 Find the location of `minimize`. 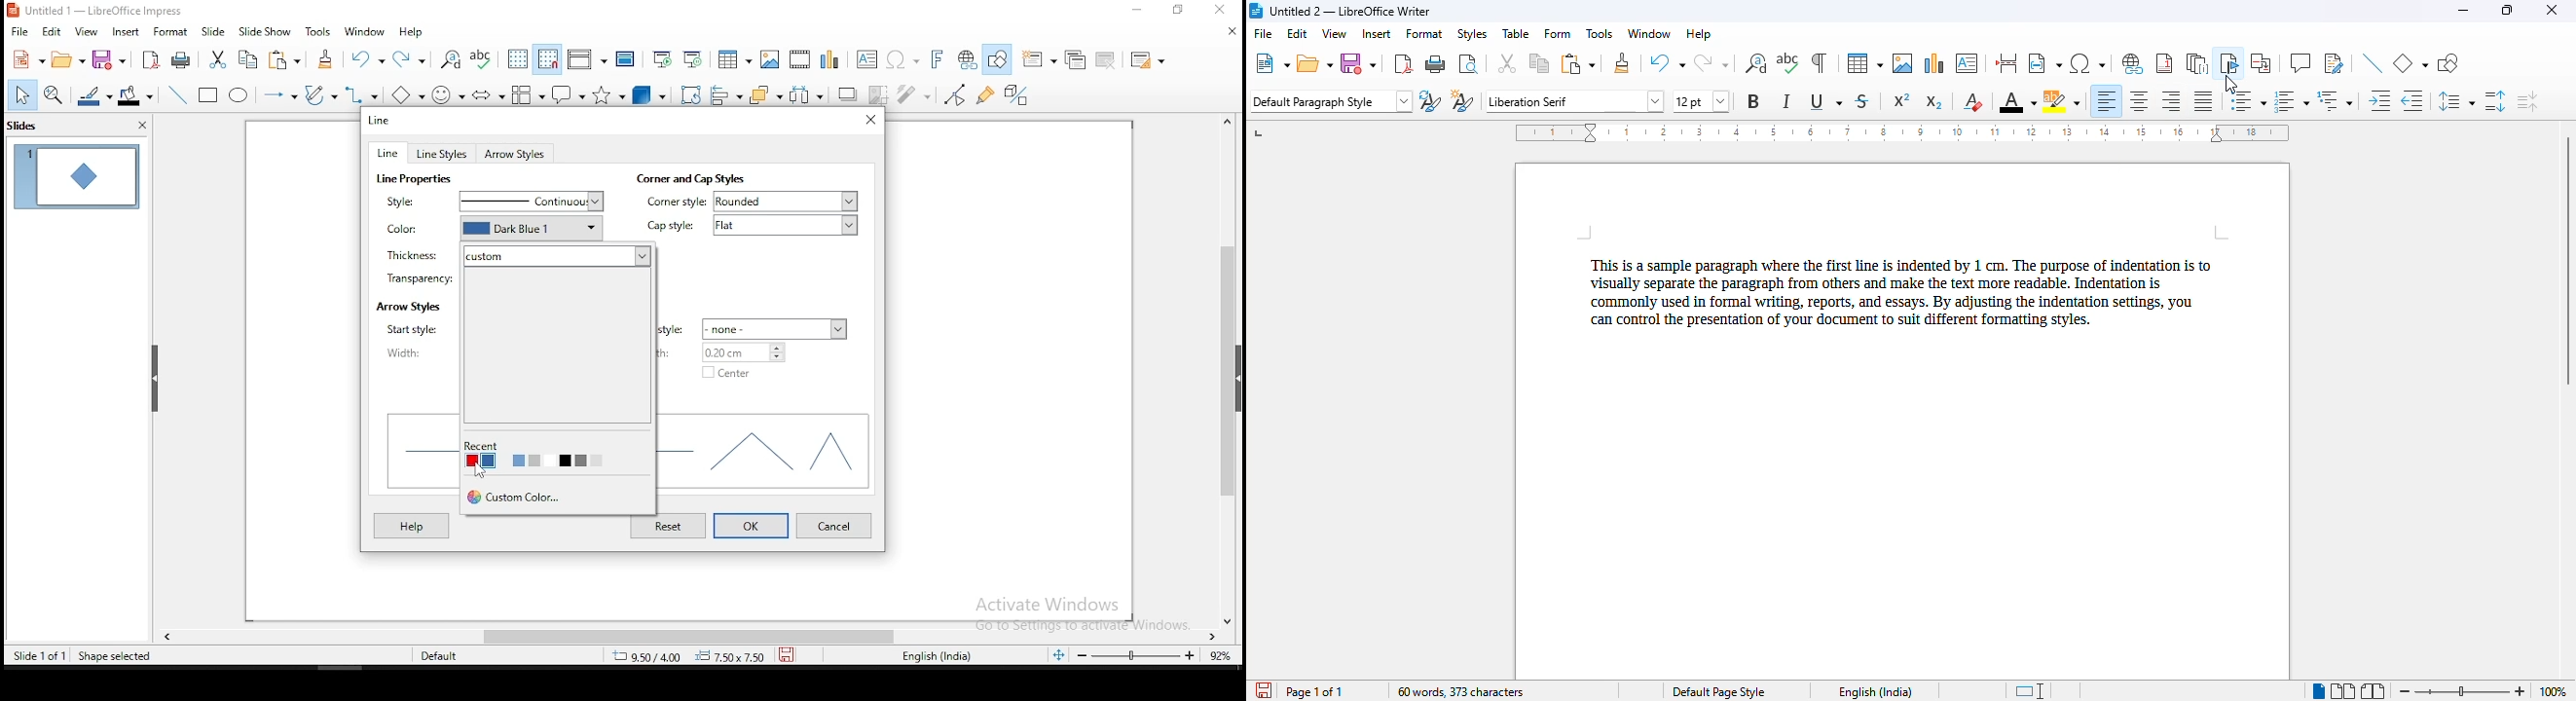

minimize is located at coordinates (2462, 11).